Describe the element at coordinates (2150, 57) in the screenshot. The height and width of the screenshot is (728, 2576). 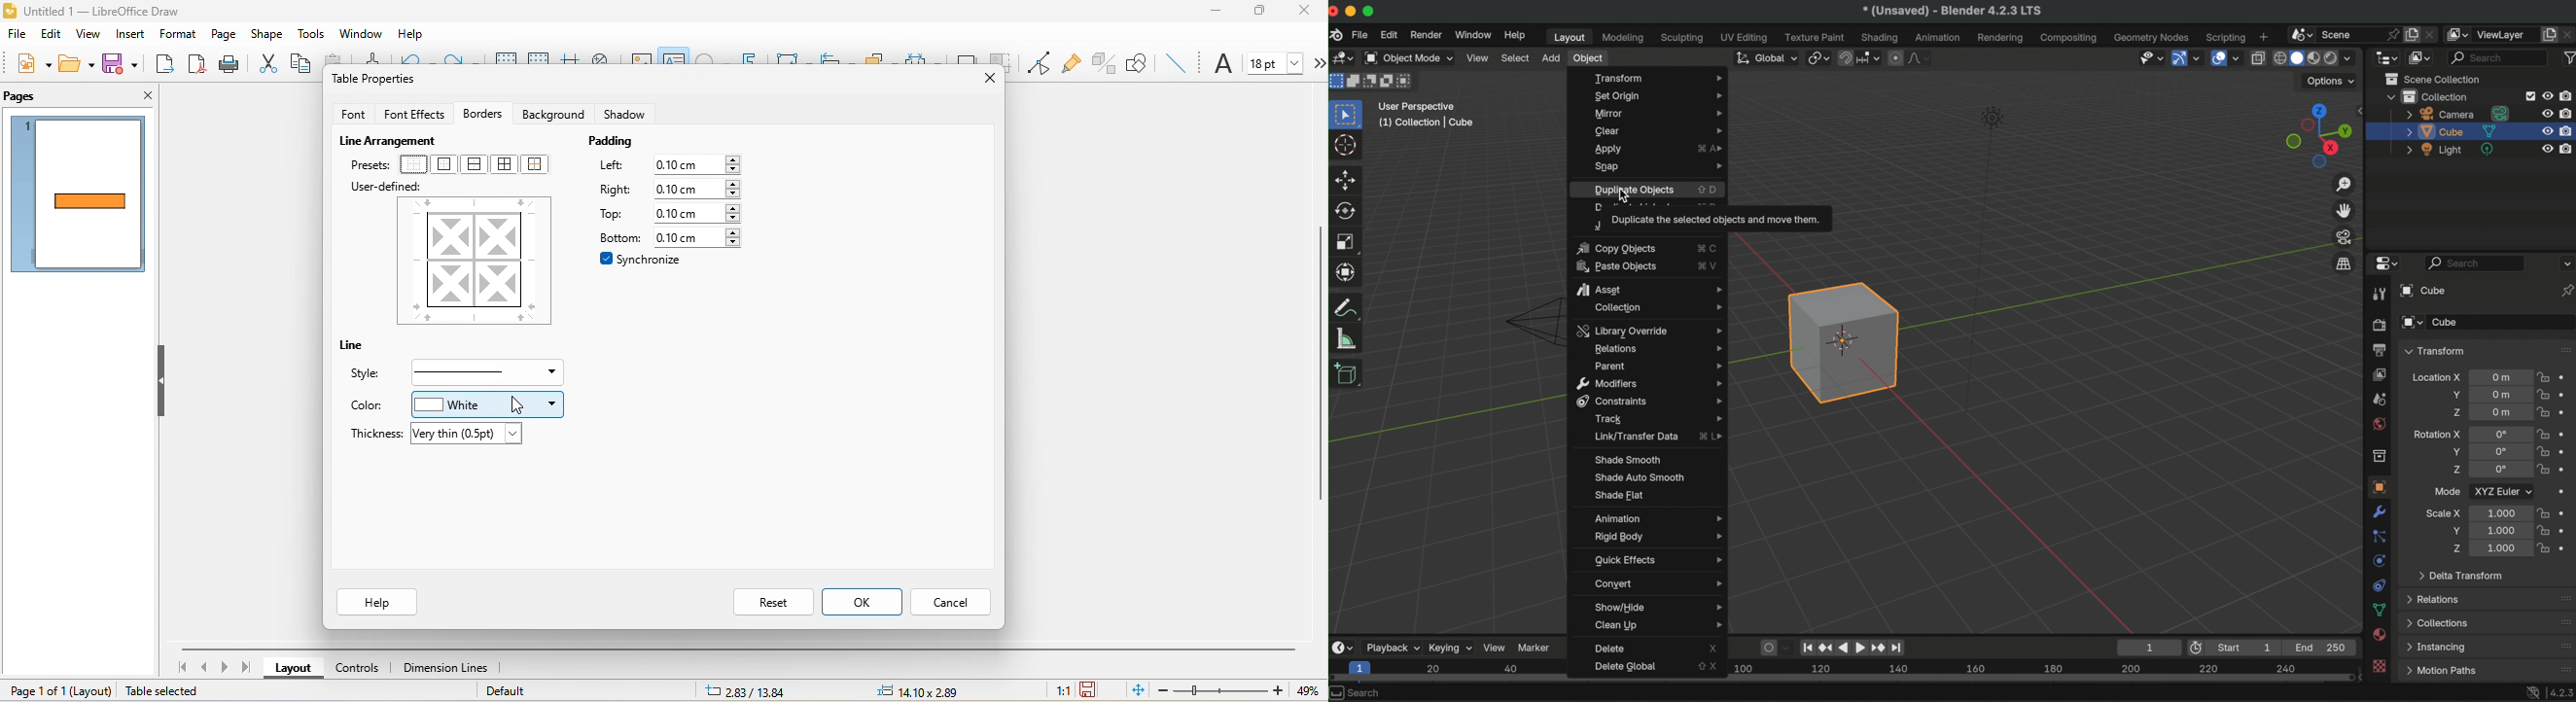
I see `selectability & visibility` at that location.